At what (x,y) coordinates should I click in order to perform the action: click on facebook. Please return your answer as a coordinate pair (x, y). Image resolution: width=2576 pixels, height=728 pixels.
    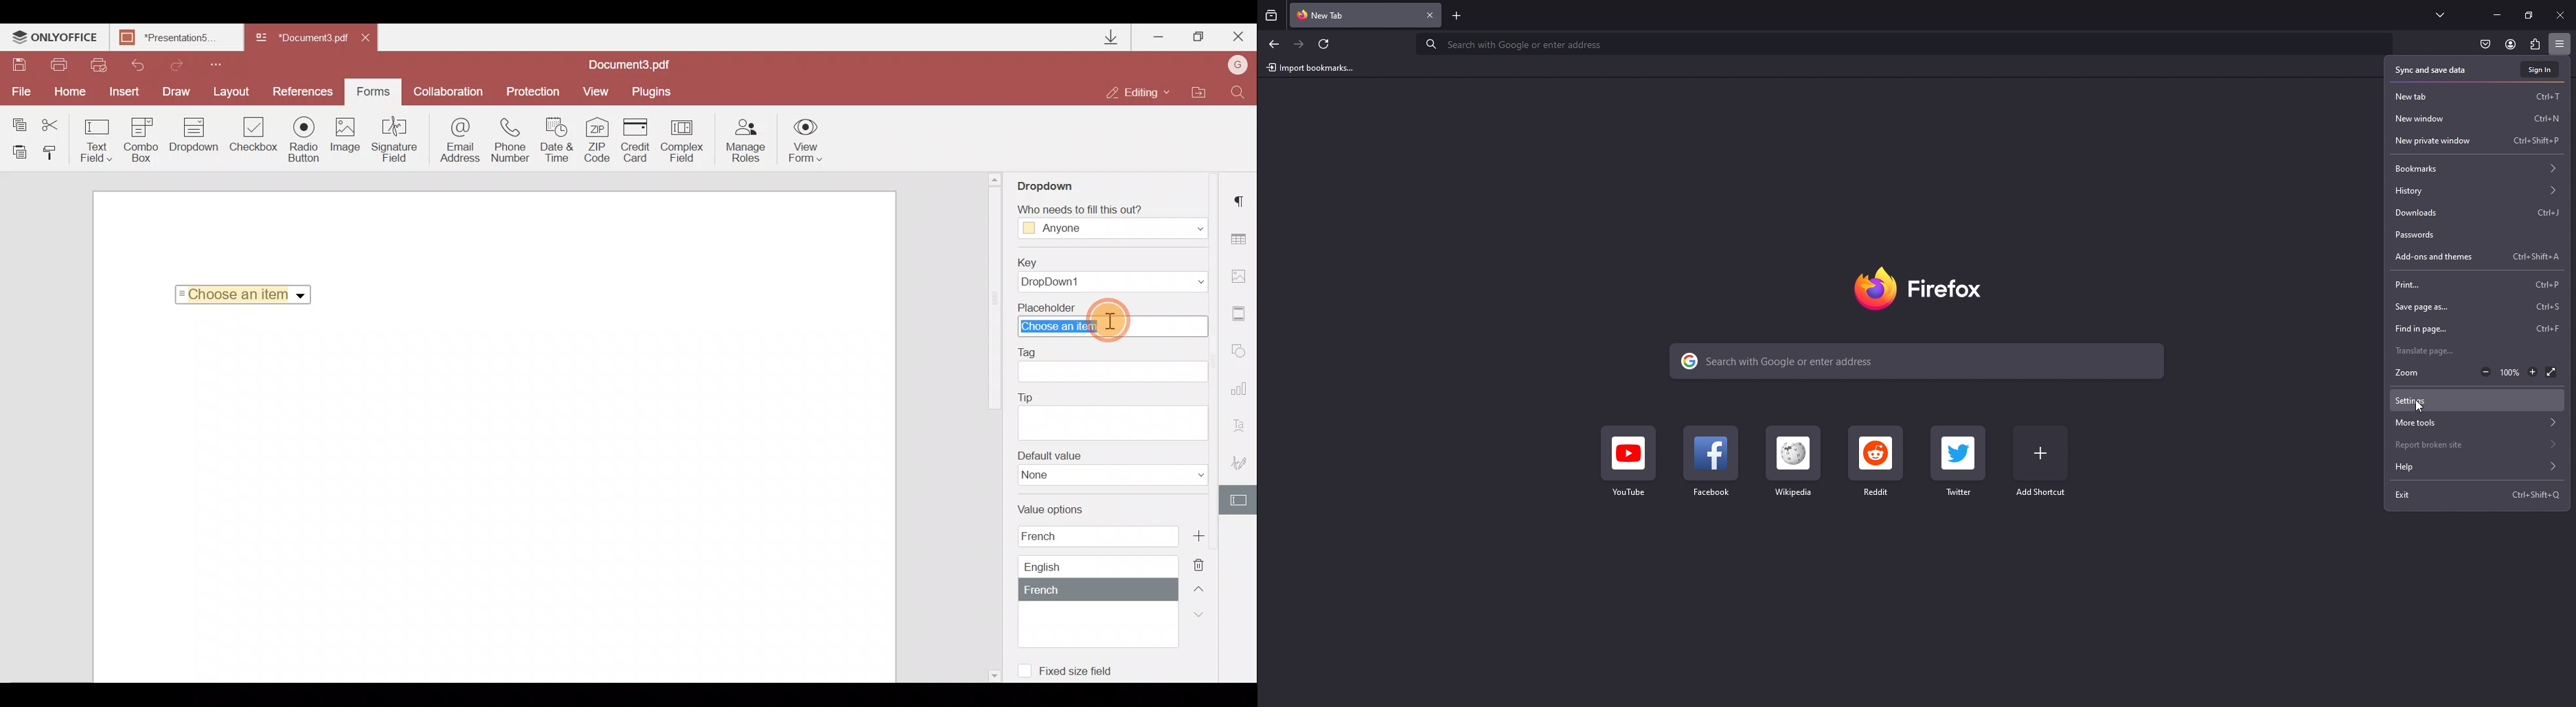
    Looking at the image, I should click on (1711, 463).